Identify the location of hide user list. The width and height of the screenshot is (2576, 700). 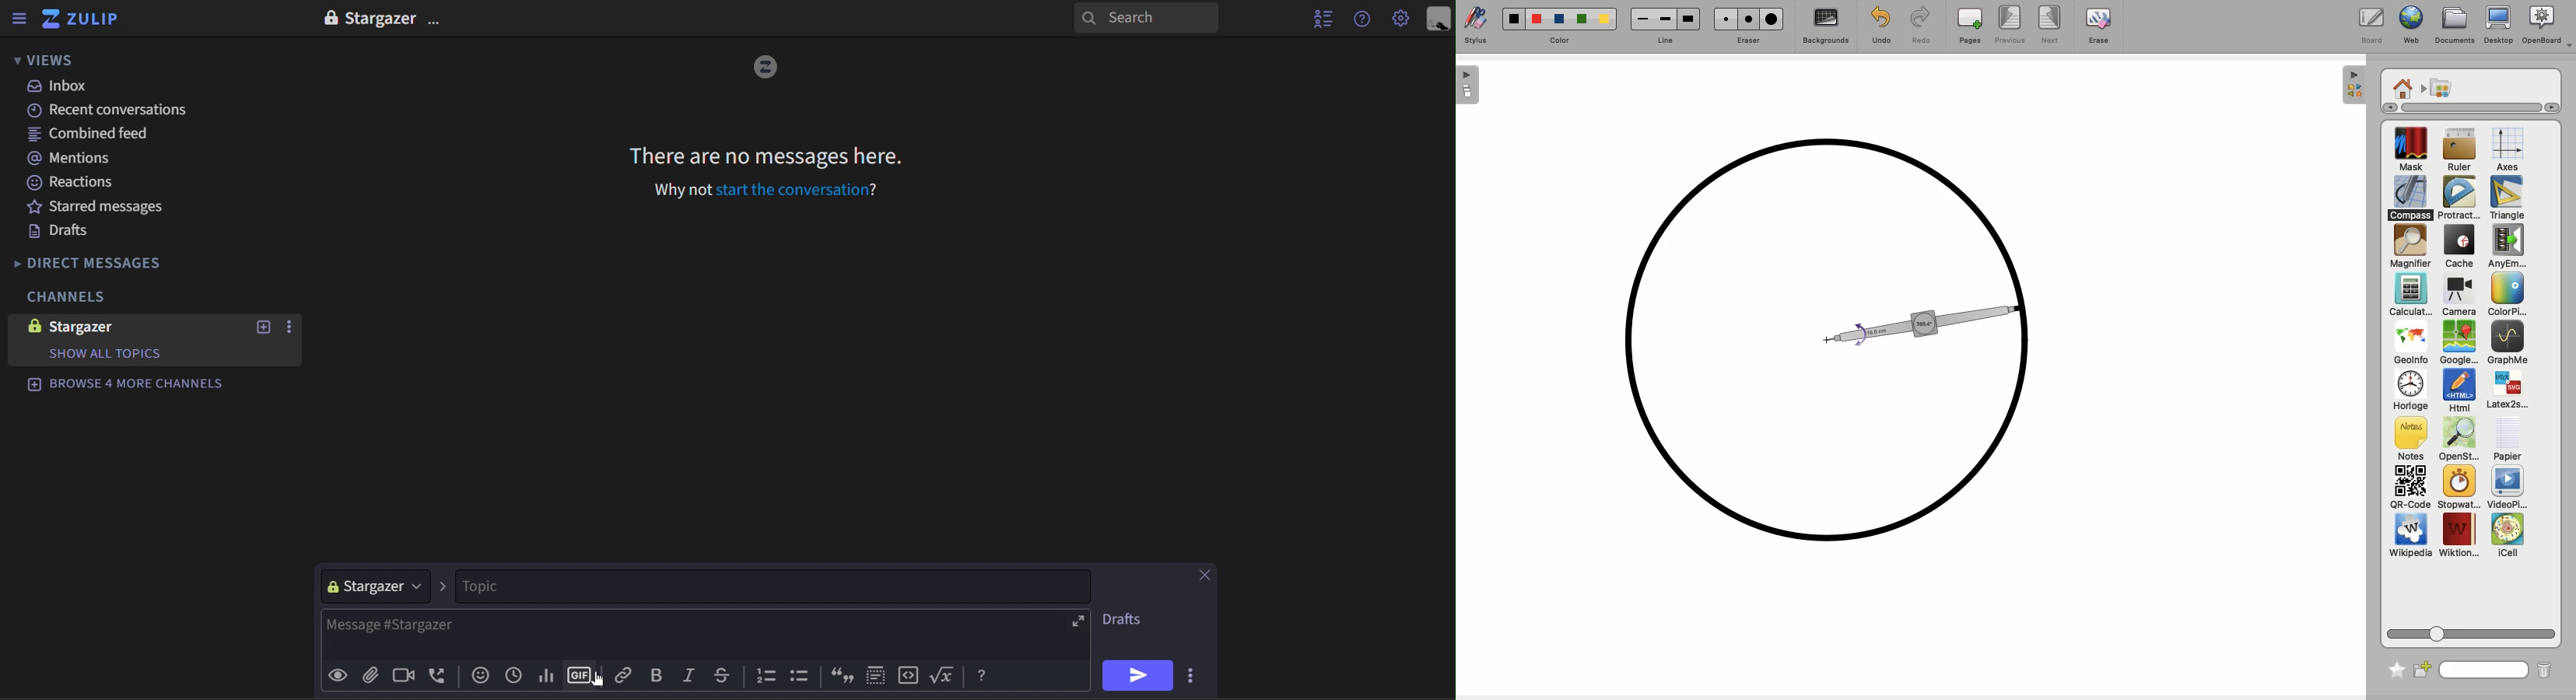
(1320, 18).